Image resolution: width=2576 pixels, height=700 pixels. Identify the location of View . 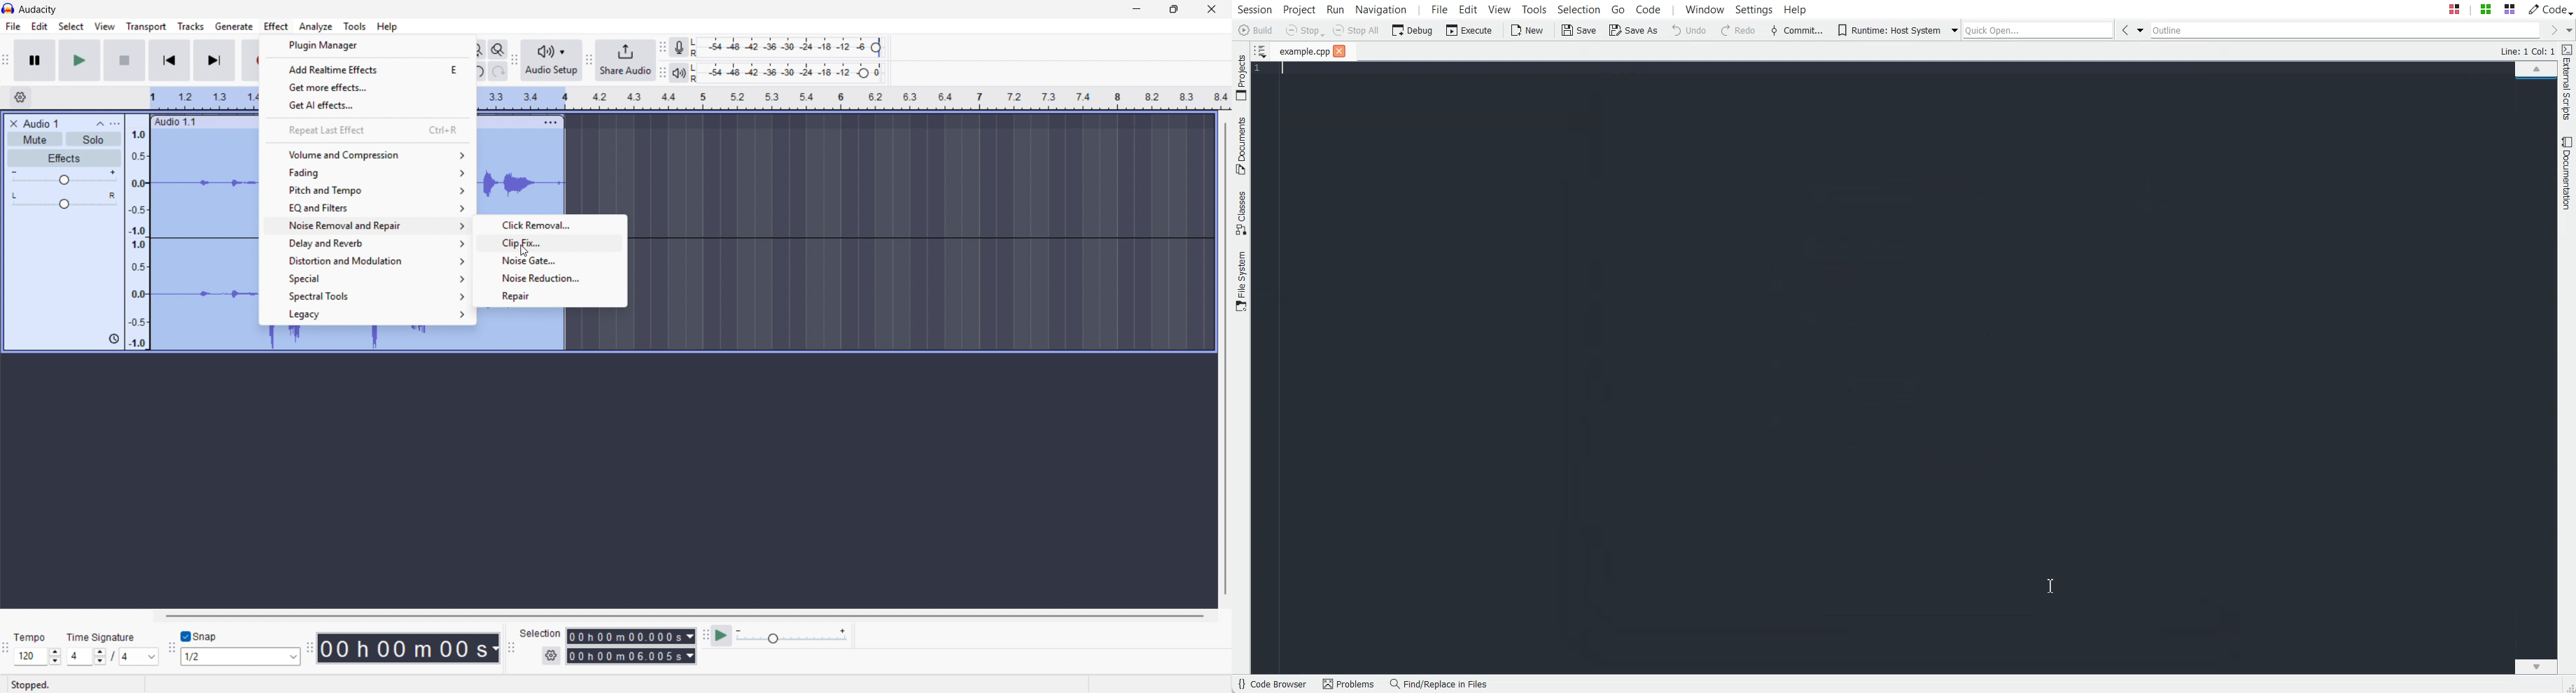
(105, 26).